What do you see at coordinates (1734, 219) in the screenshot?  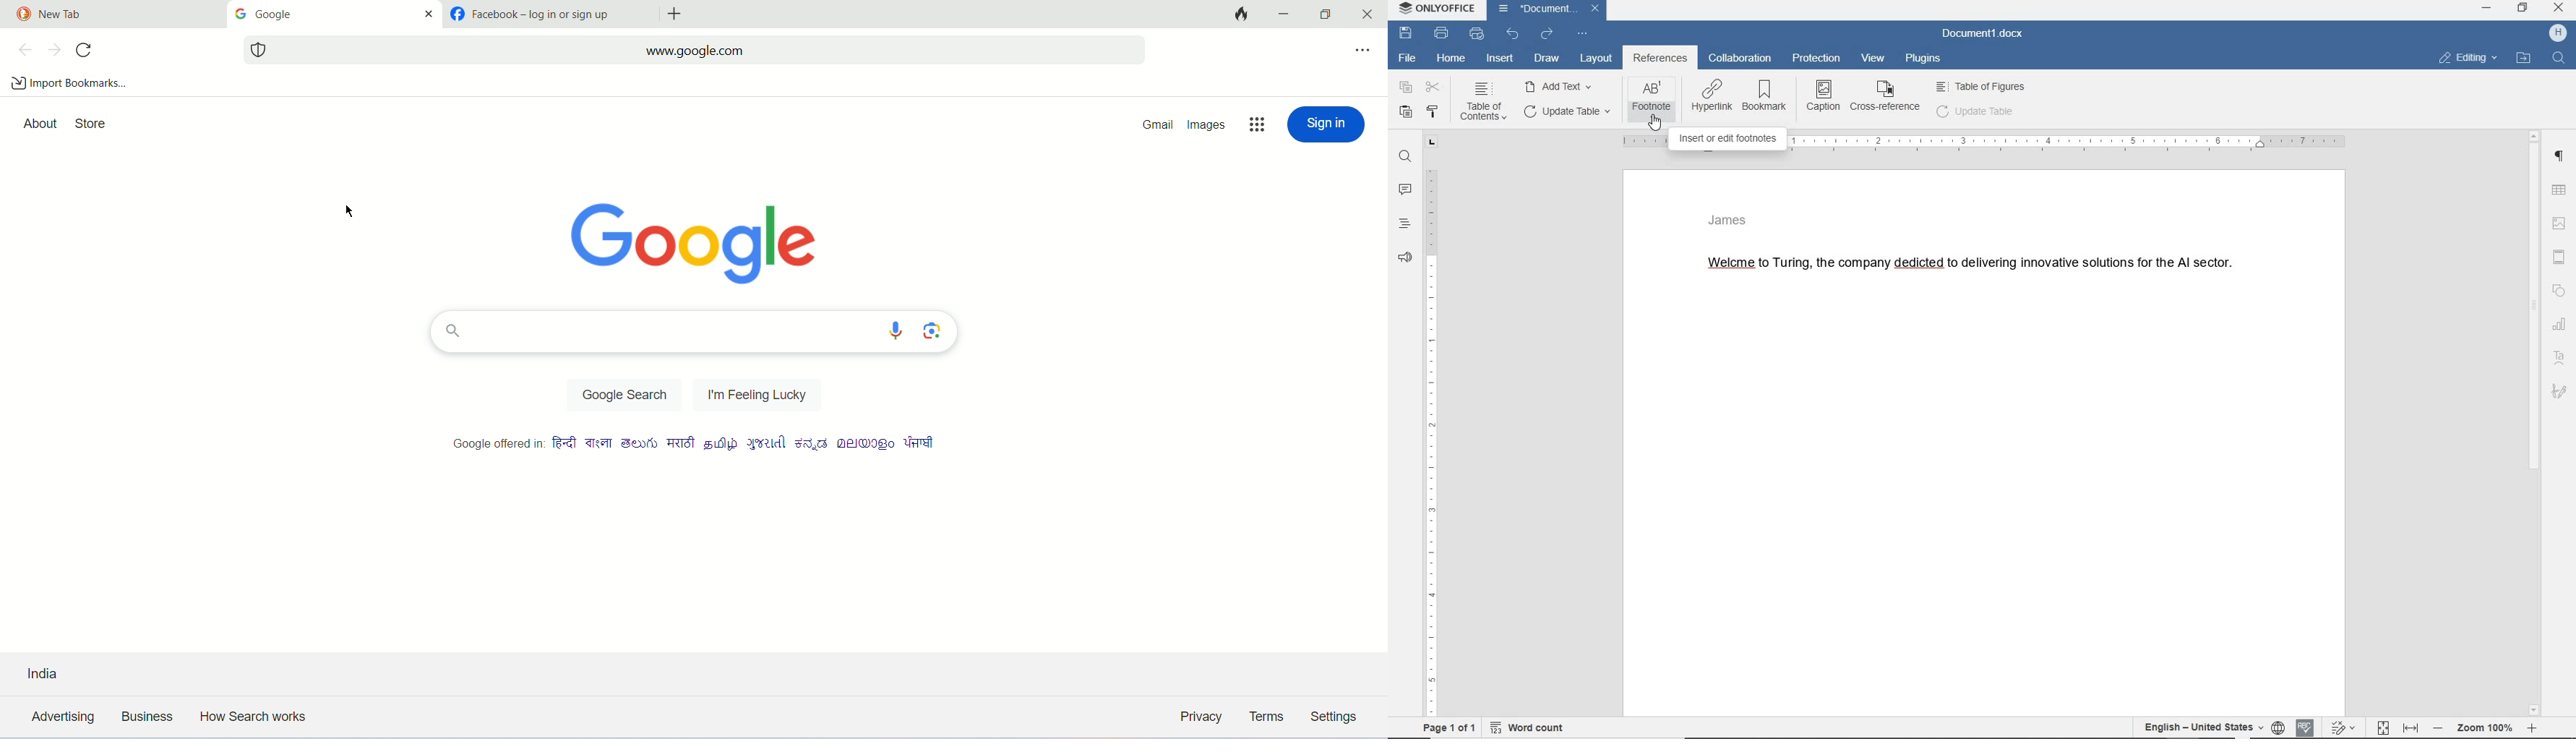 I see `header text` at bounding box center [1734, 219].